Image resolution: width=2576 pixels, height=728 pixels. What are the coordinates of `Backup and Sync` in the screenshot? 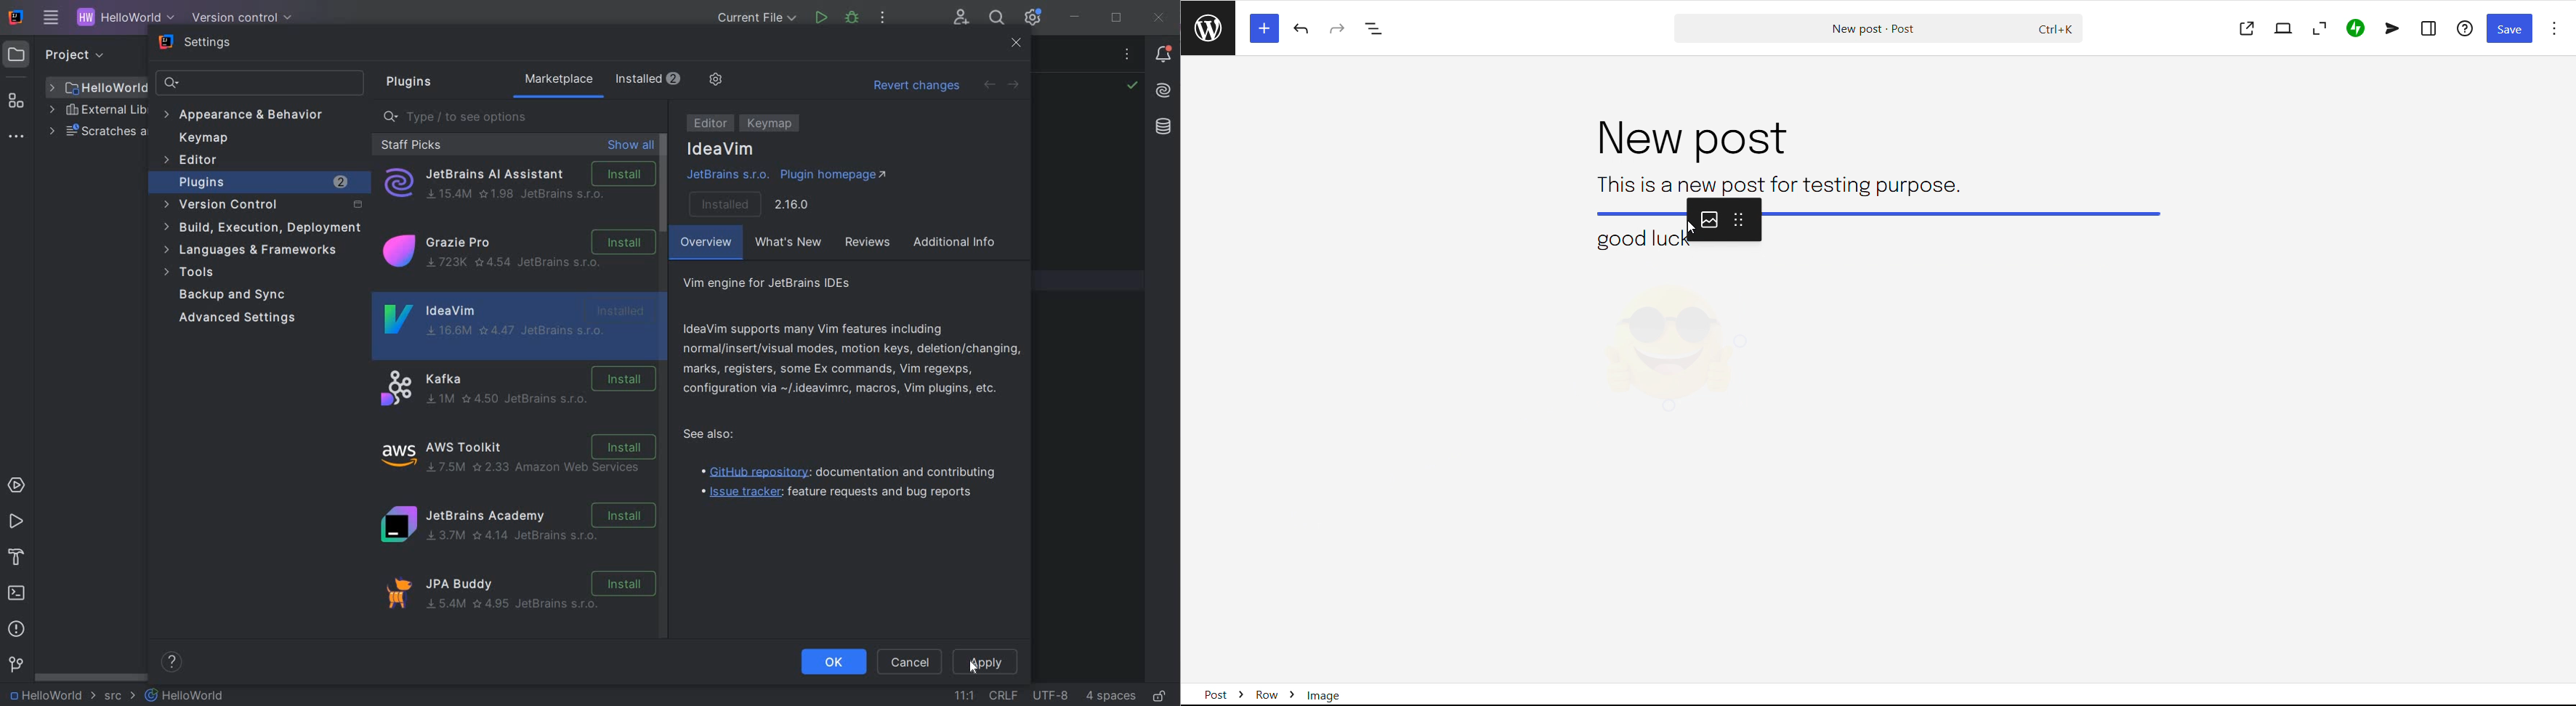 It's located at (237, 295).